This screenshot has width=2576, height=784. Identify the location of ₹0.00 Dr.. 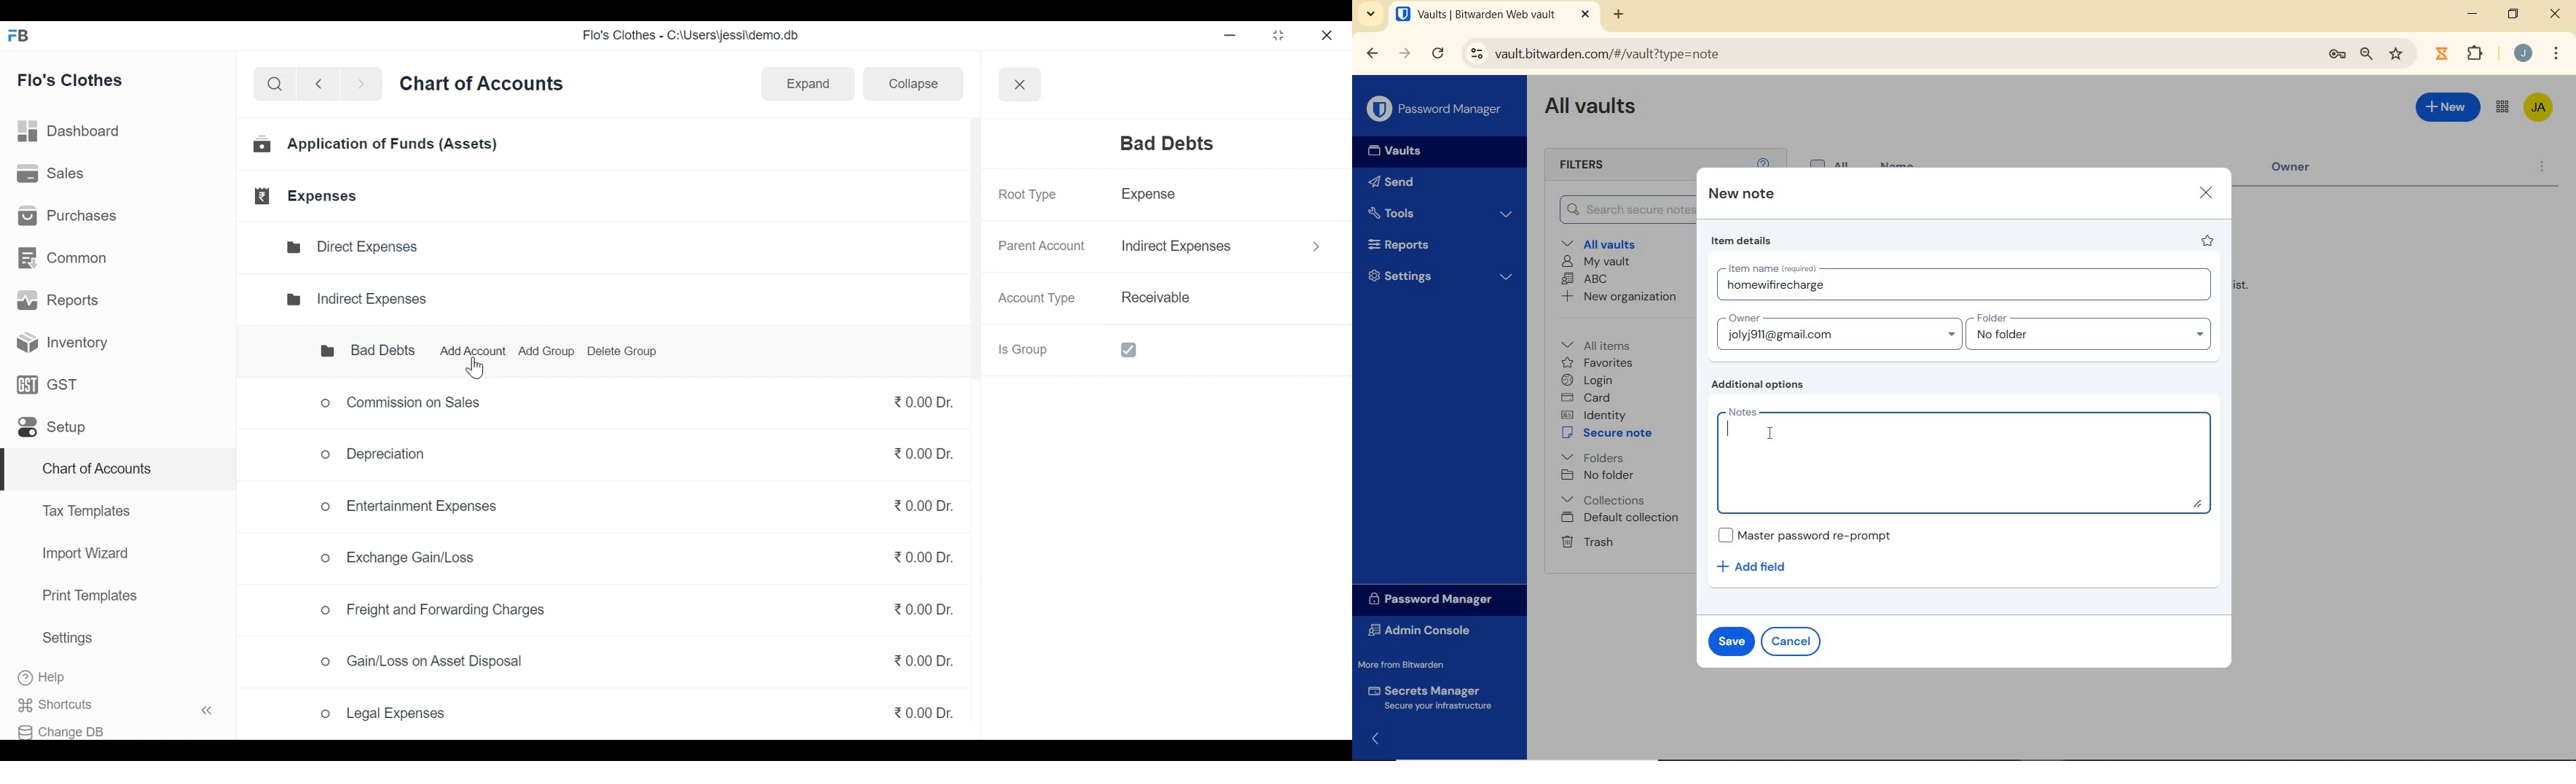
(917, 660).